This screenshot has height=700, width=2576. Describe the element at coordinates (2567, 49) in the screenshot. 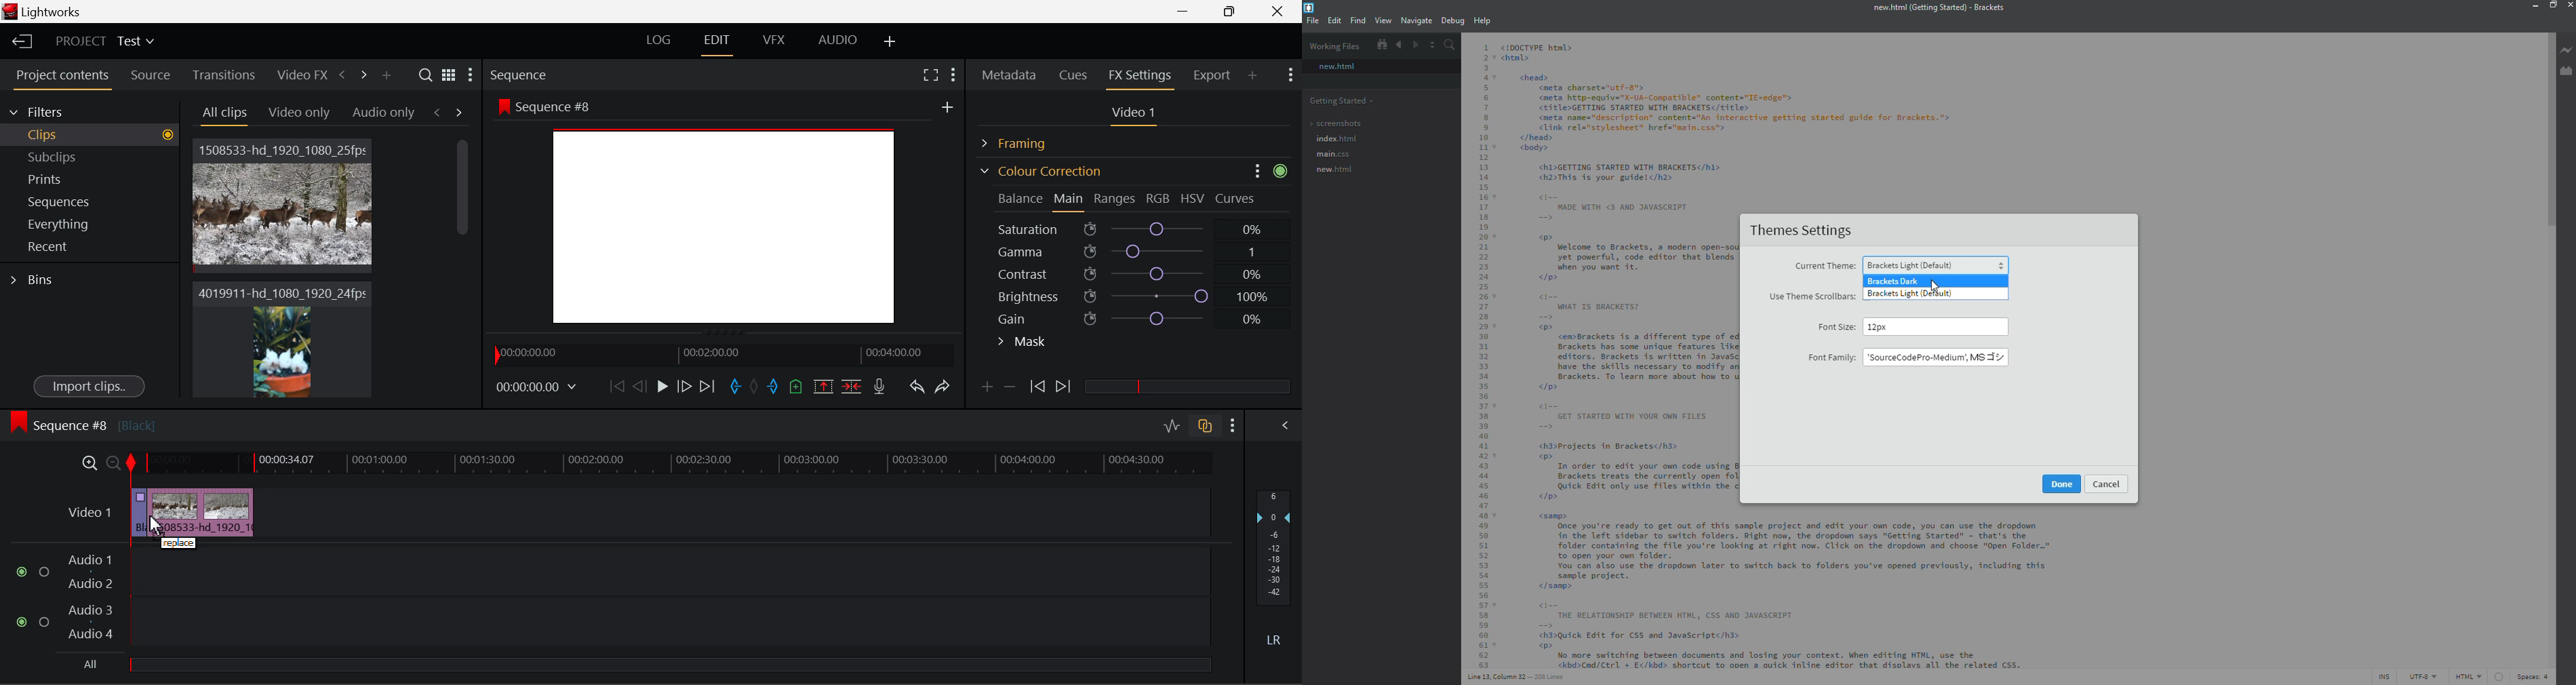

I see `live preview` at that location.